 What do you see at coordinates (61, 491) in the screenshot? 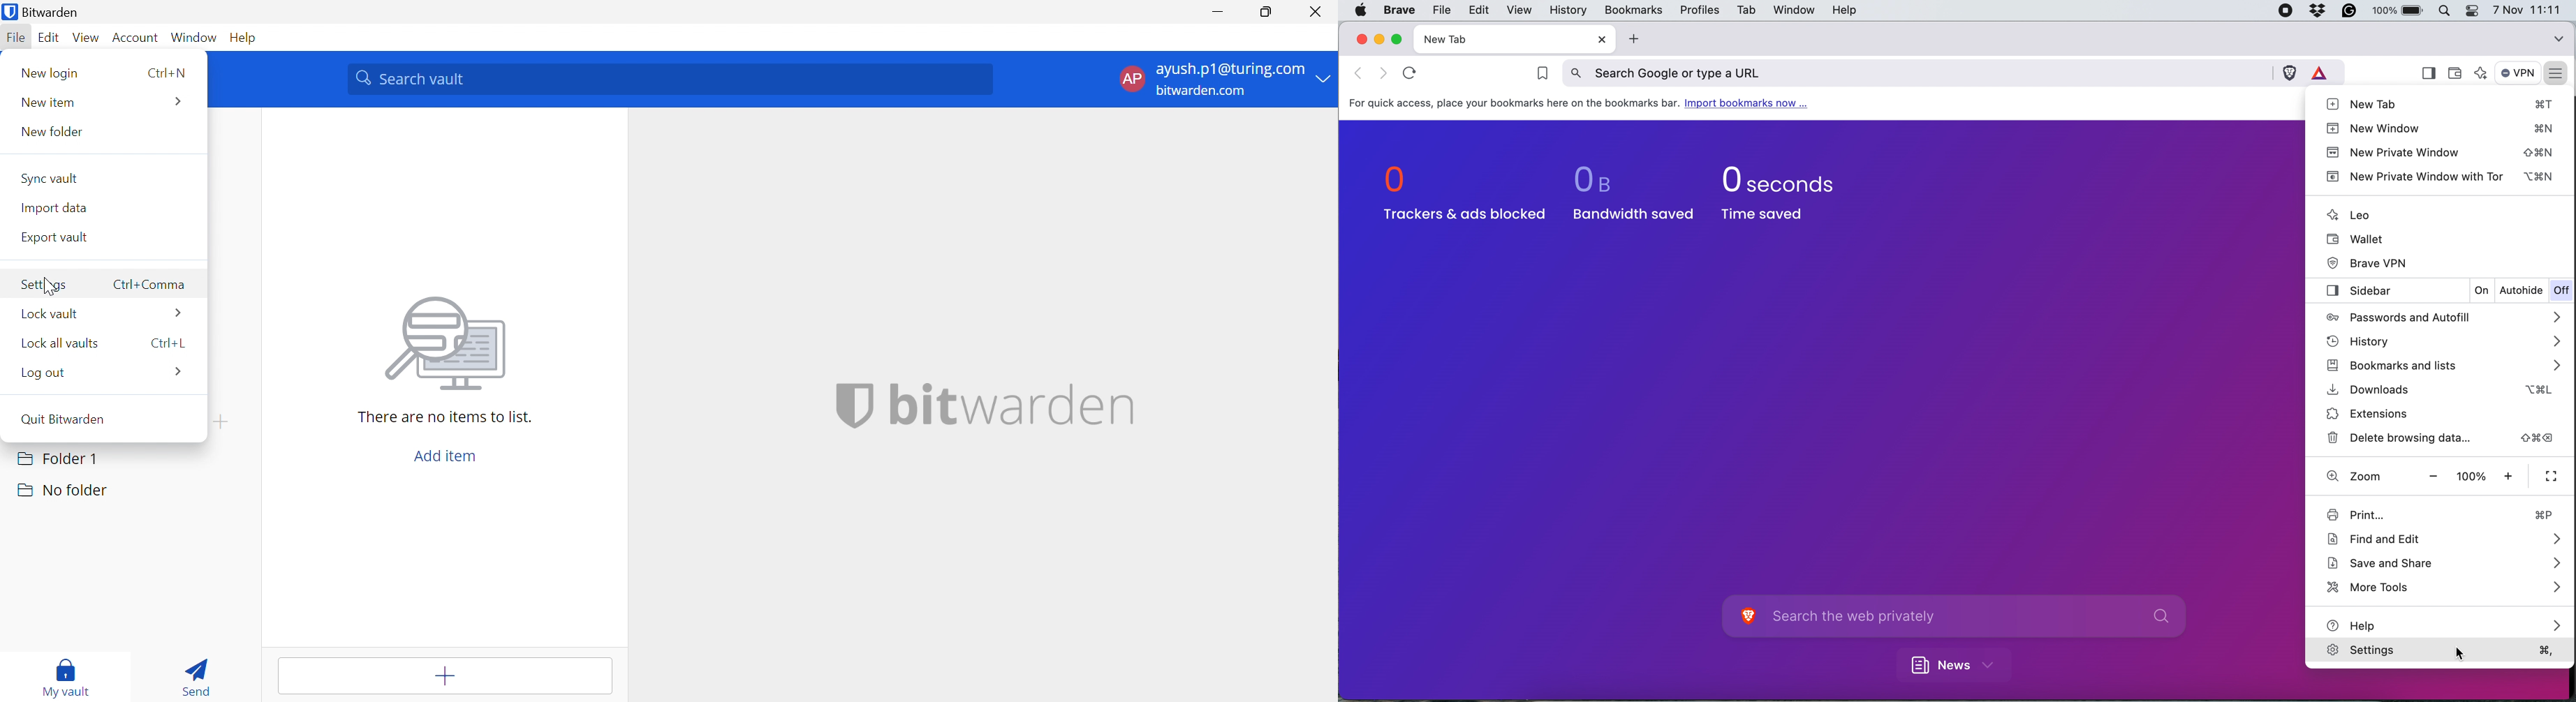
I see `No folder` at bounding box center [61, 491].